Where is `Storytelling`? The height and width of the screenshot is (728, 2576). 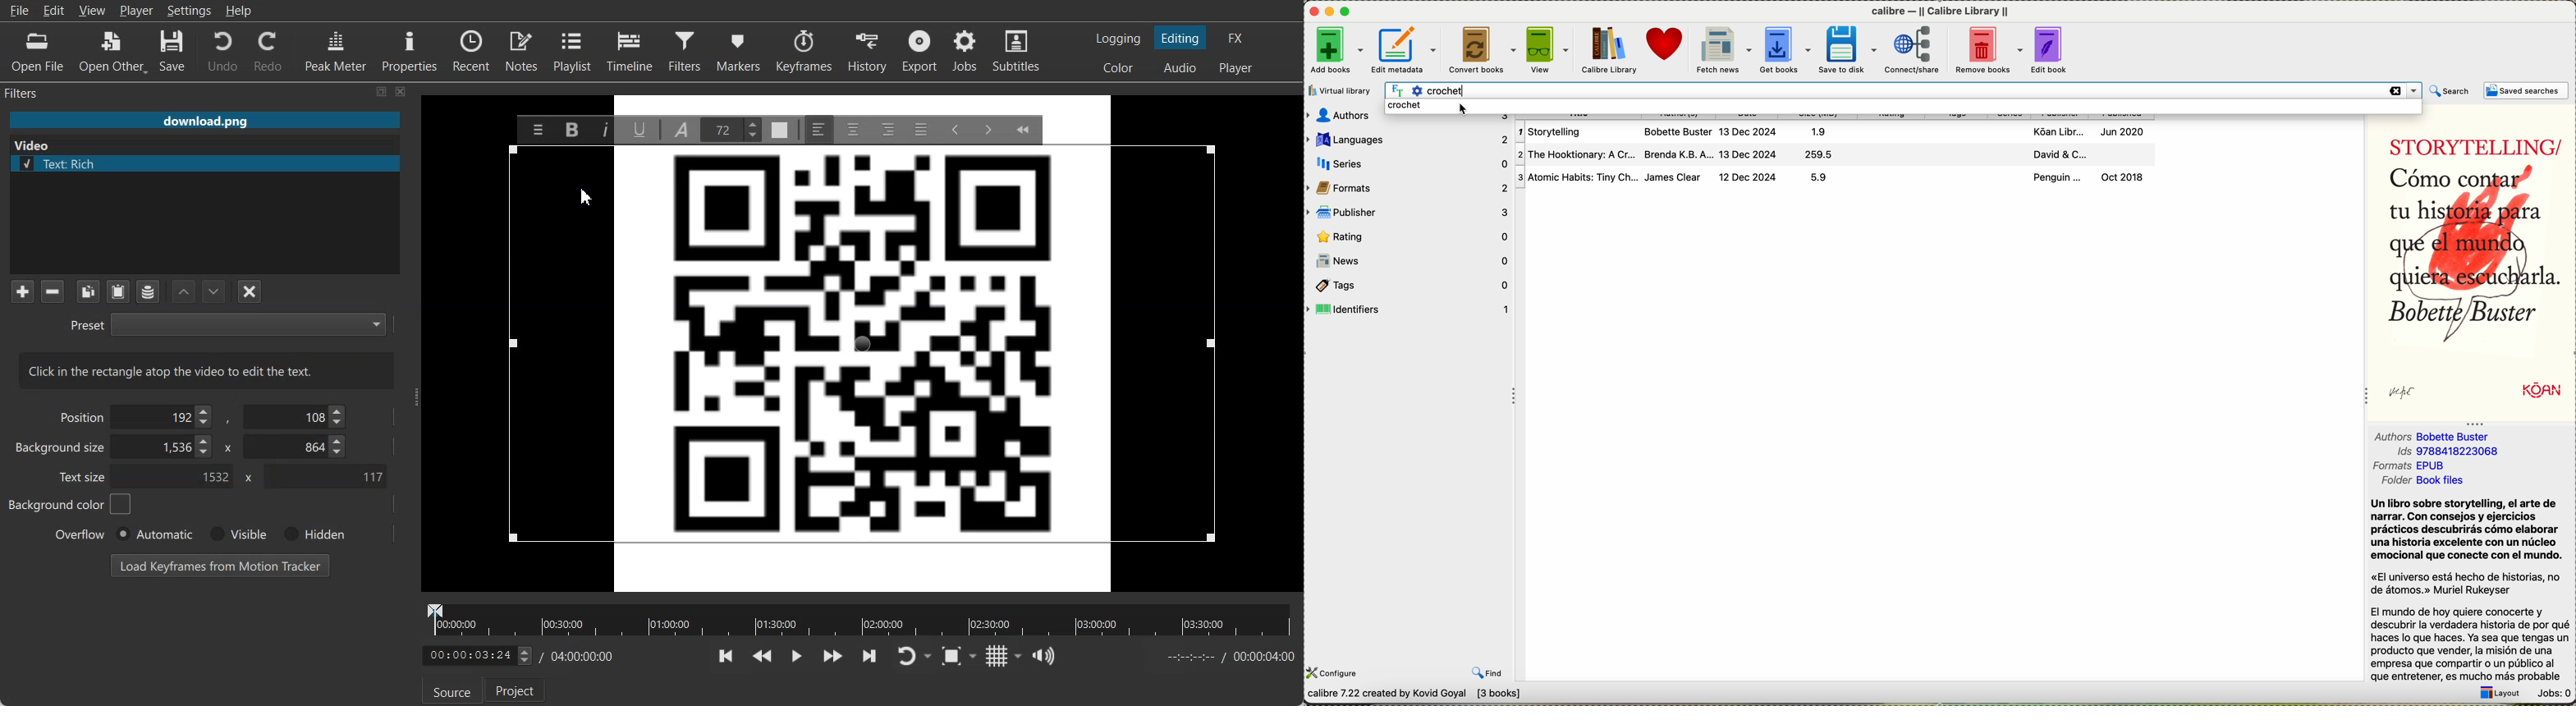 Storytelling is located at coordinates (1578, 131).